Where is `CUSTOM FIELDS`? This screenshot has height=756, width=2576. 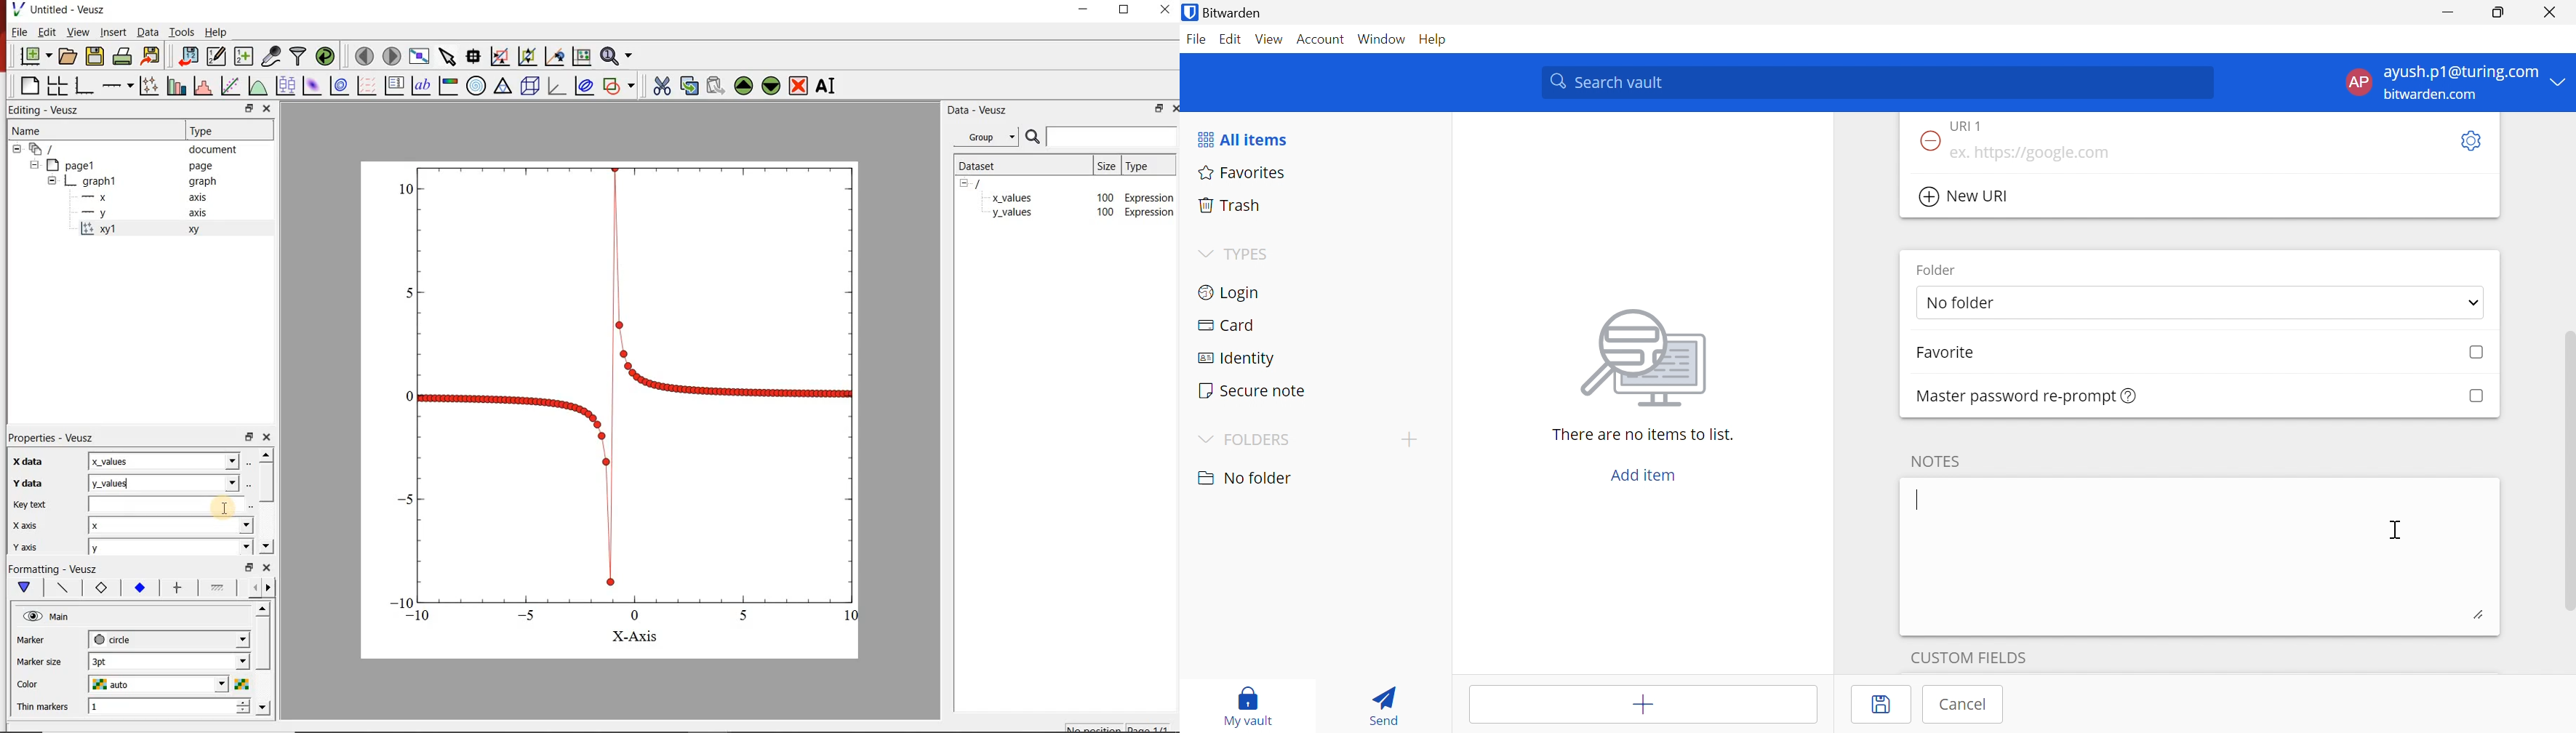
CUSTOM FIELDS is located at coordinates (1969, 655).